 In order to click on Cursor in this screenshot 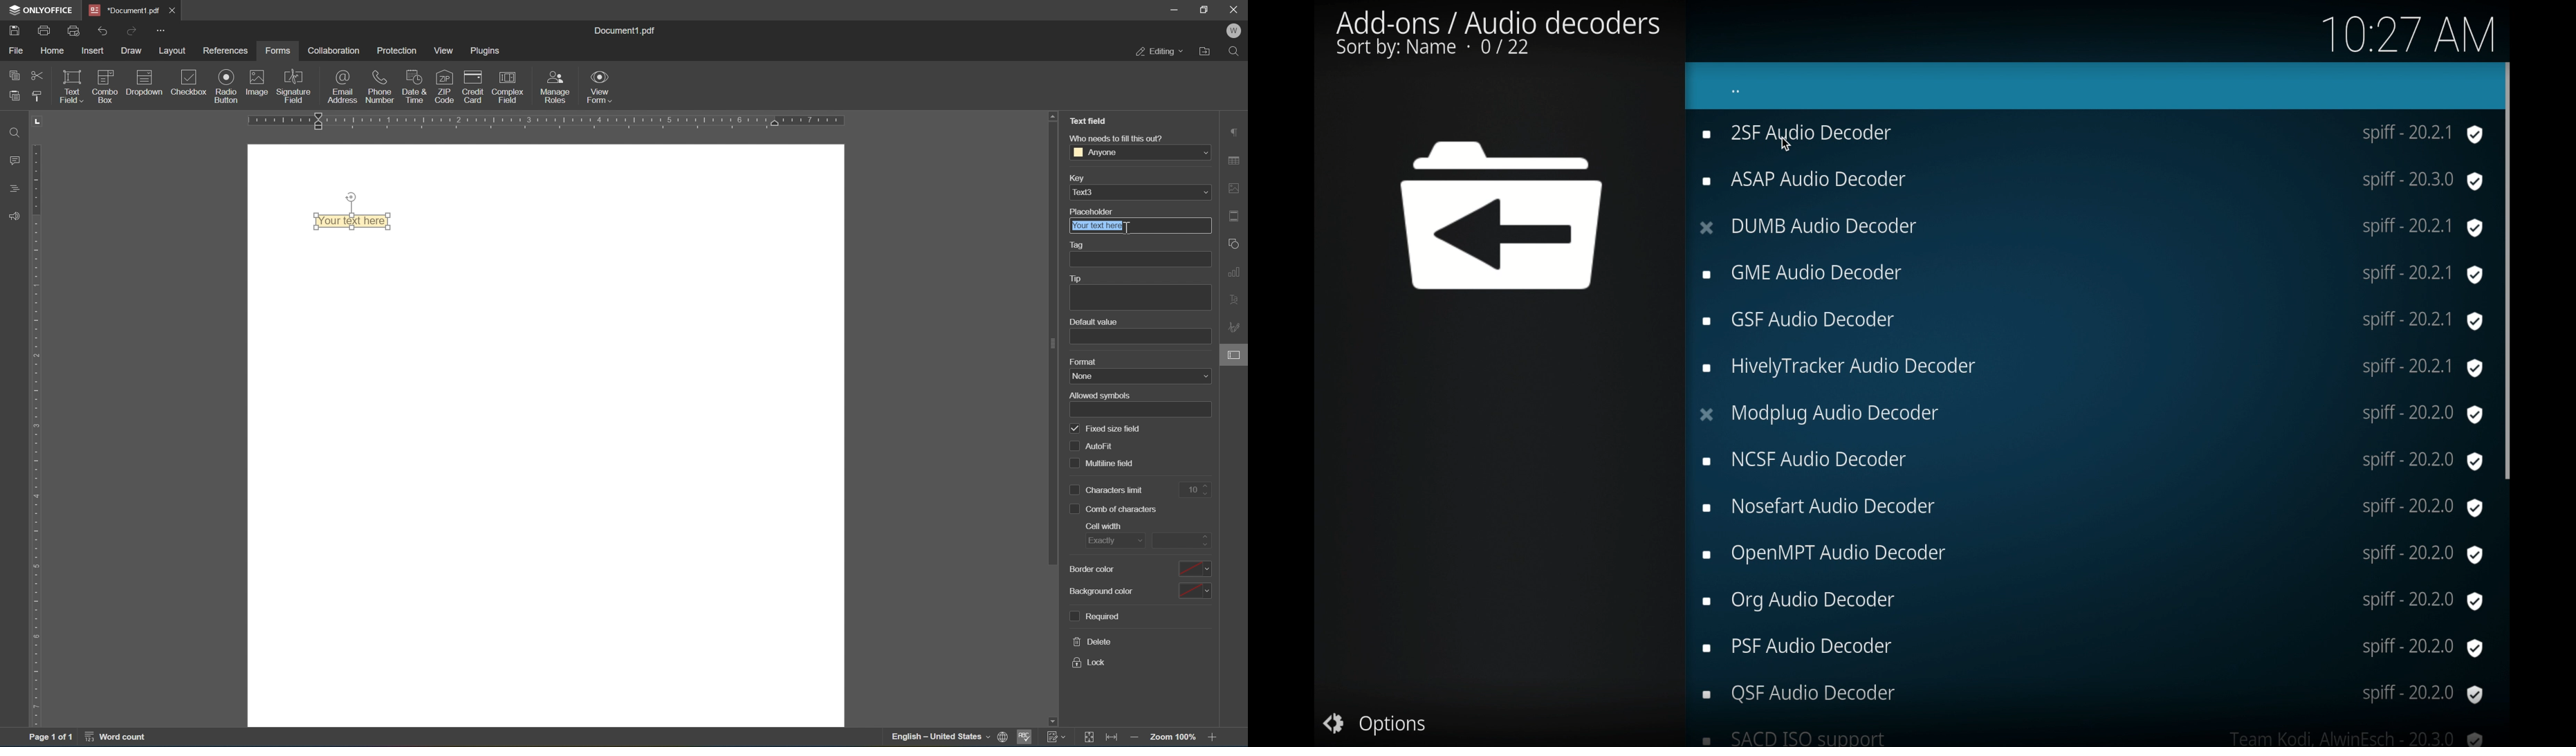, I will do `click(1127, 227)`.